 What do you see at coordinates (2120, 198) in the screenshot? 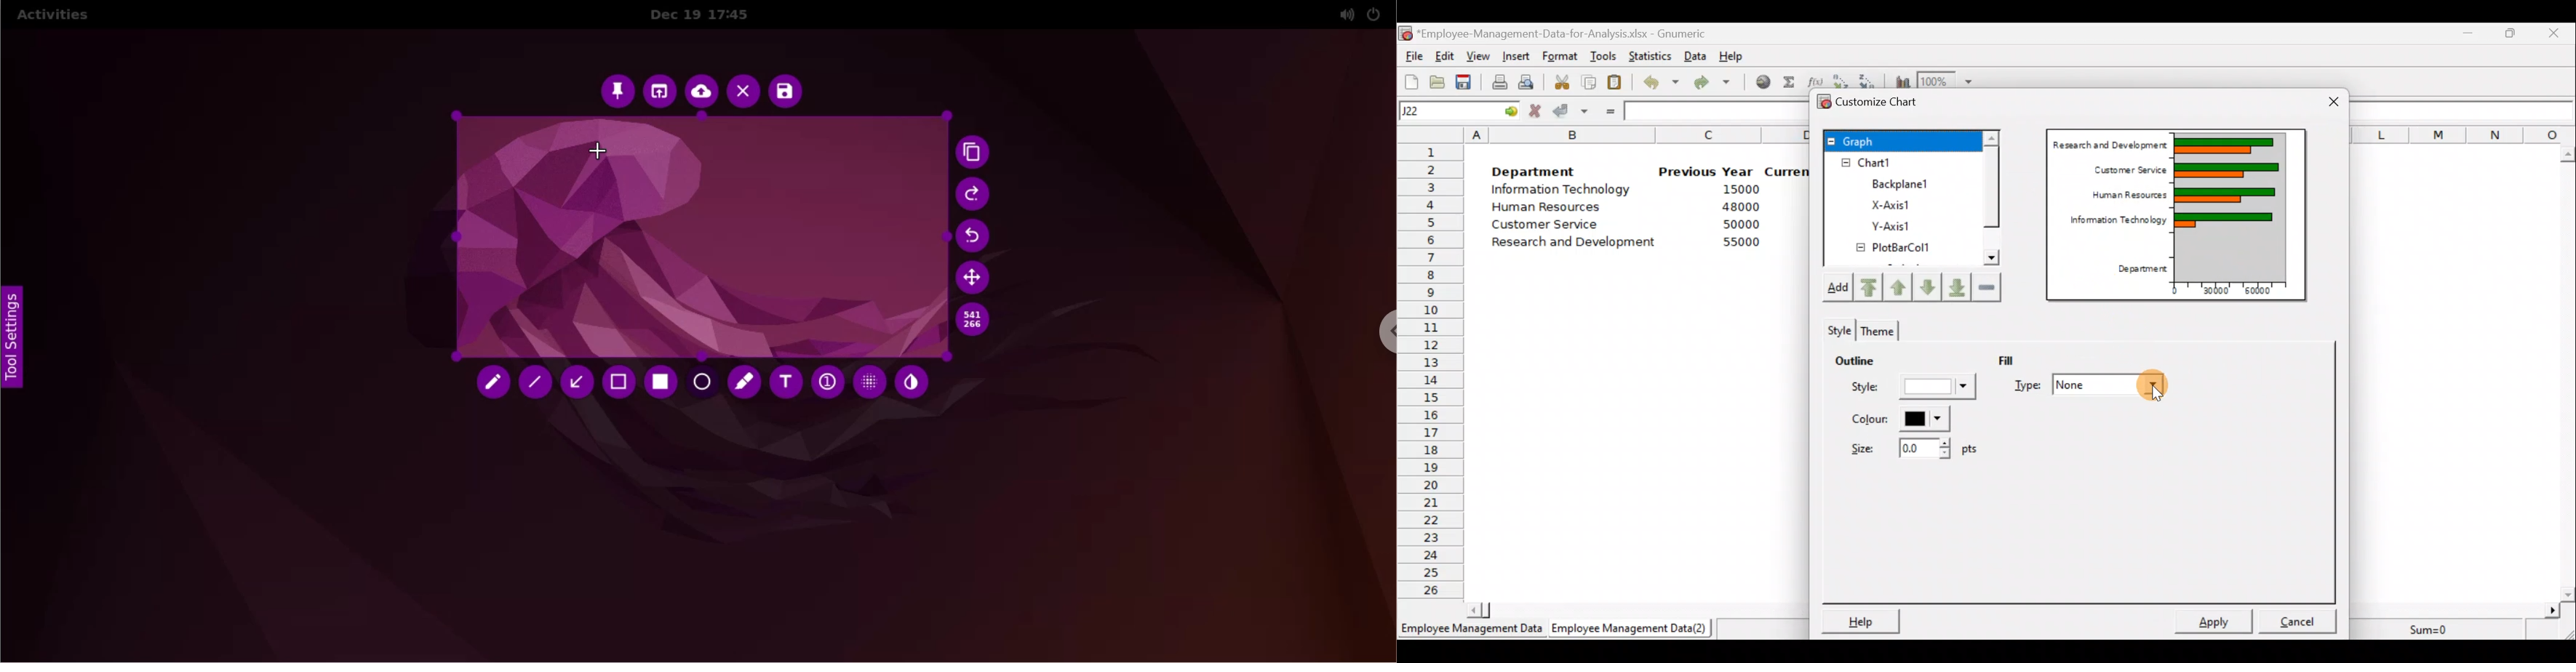
I see `Human Resources` at bounding box center [2120, 198].